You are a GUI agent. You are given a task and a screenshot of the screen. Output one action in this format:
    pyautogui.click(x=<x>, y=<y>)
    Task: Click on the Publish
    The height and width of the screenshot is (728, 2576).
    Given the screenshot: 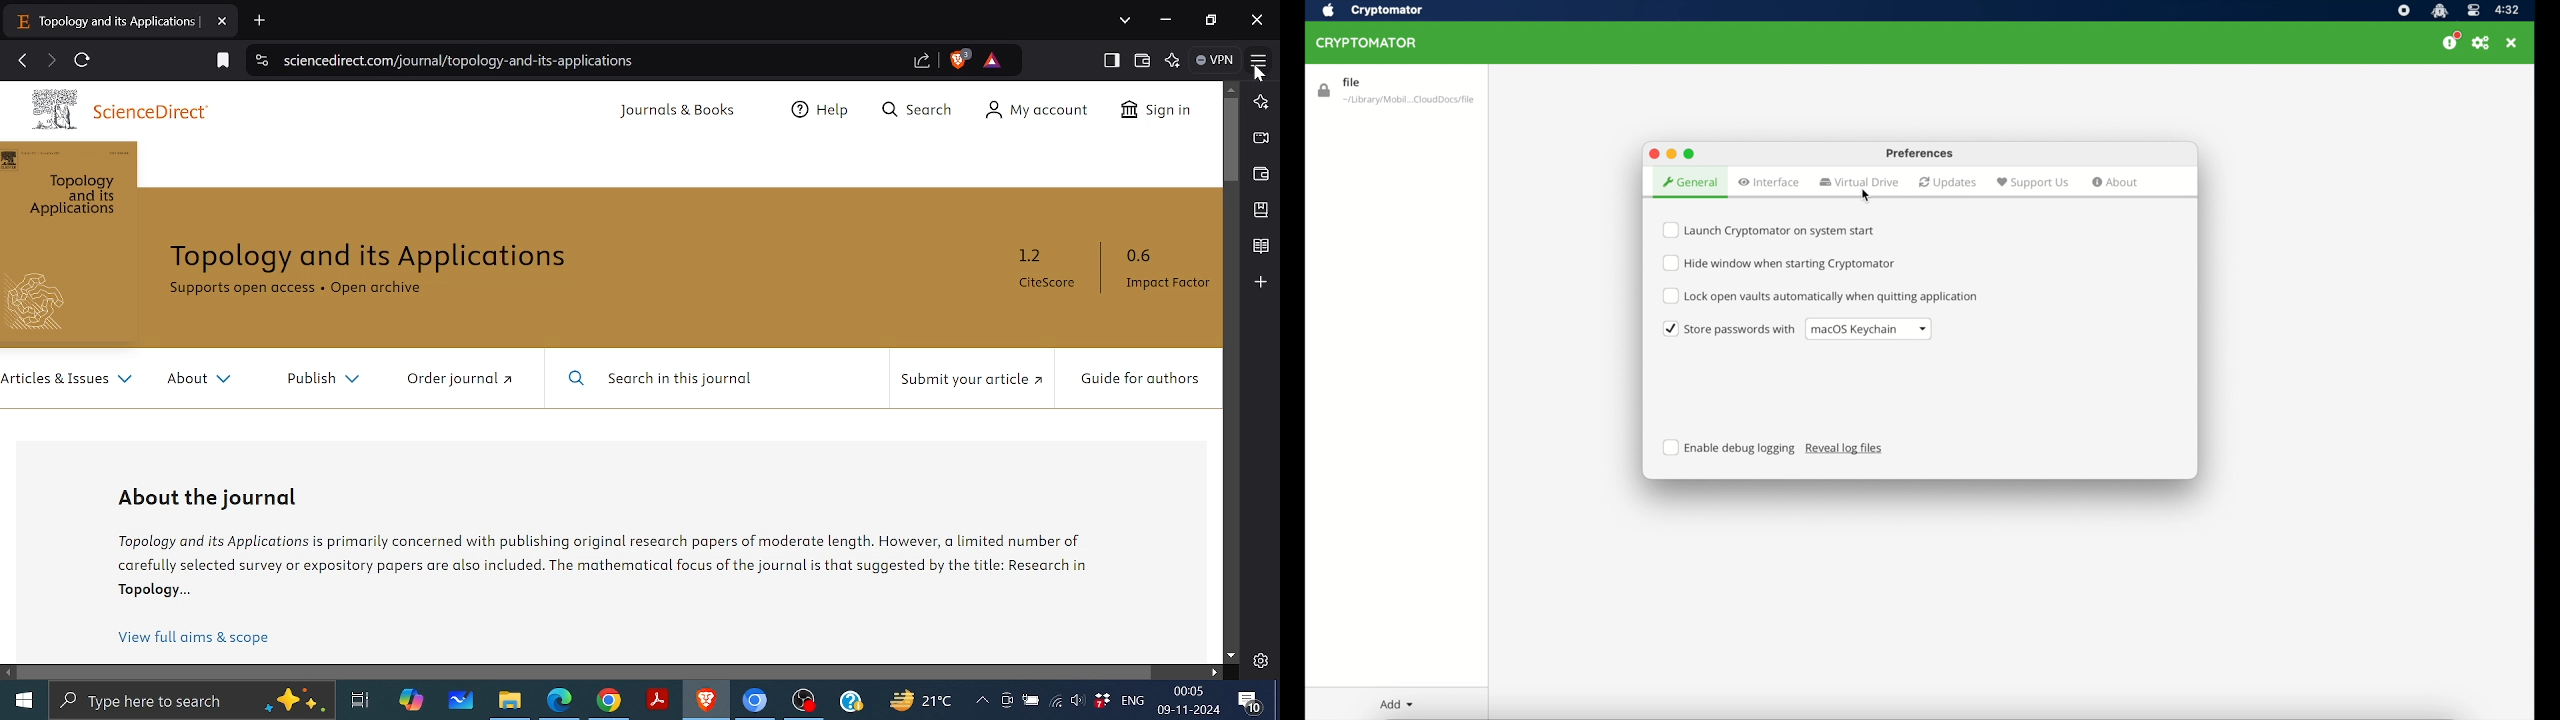 What is the action you would take?
    pyautogui.click(x=324, y=378)
    